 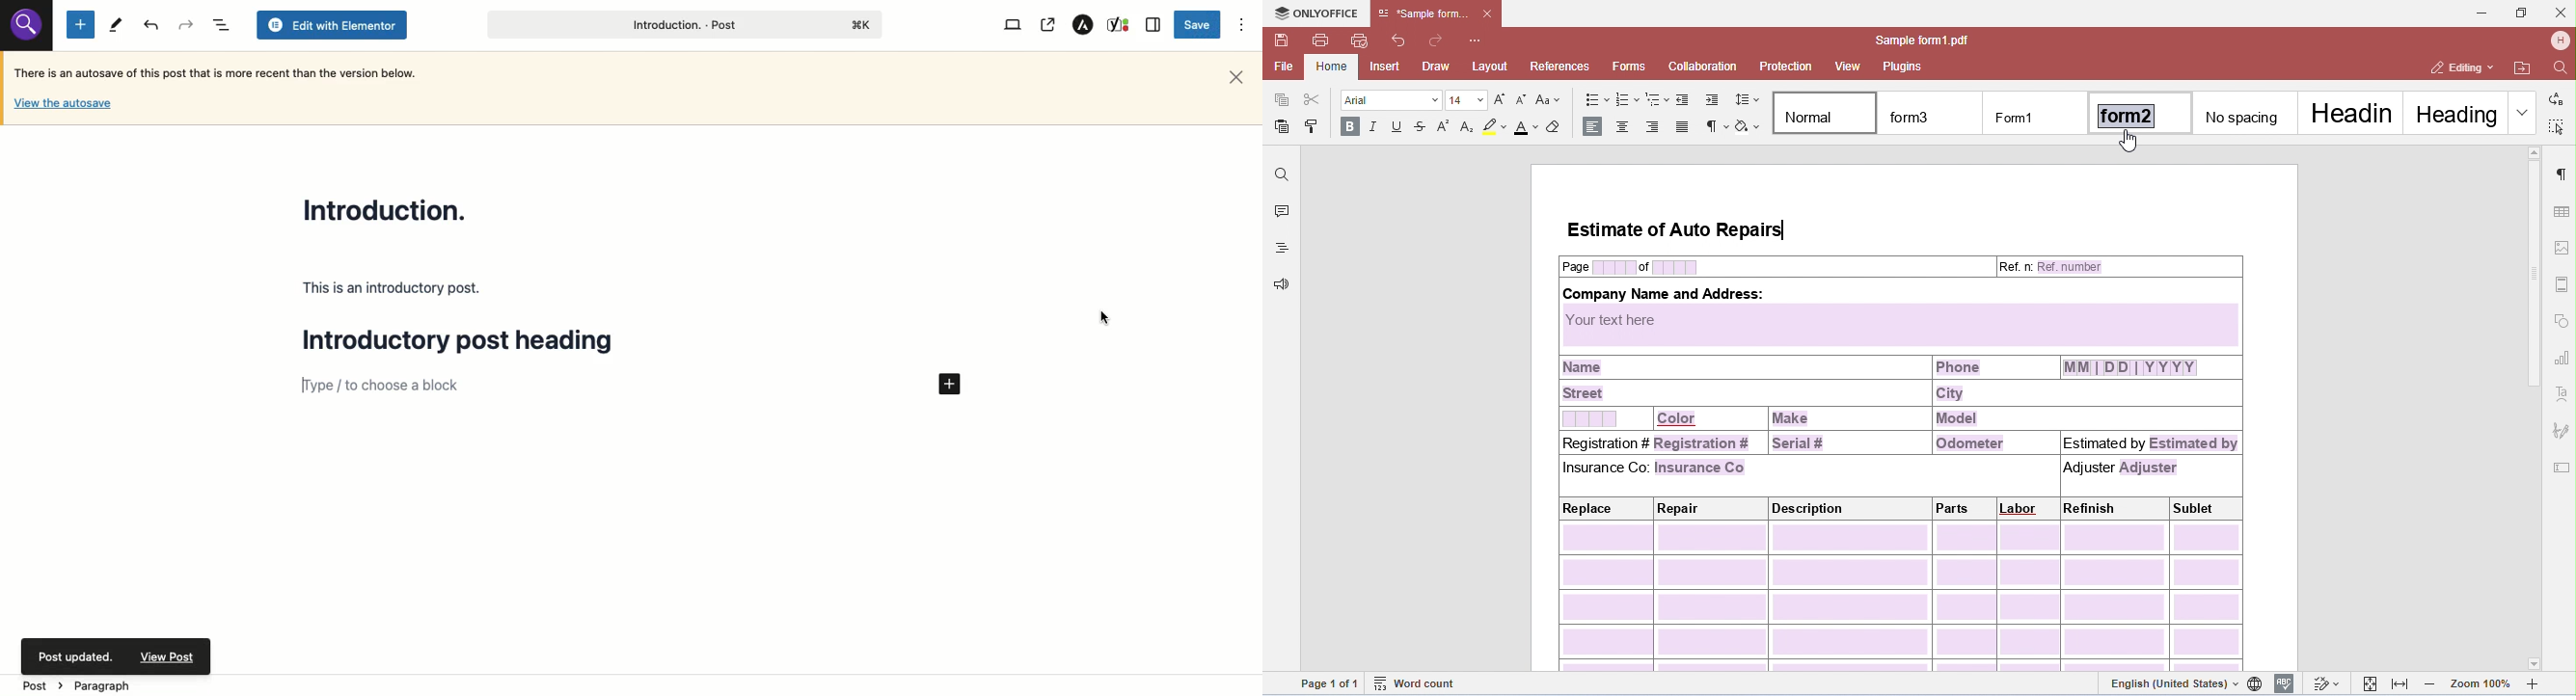 I want to click on Sidebar, so click(x=1154, y=25).